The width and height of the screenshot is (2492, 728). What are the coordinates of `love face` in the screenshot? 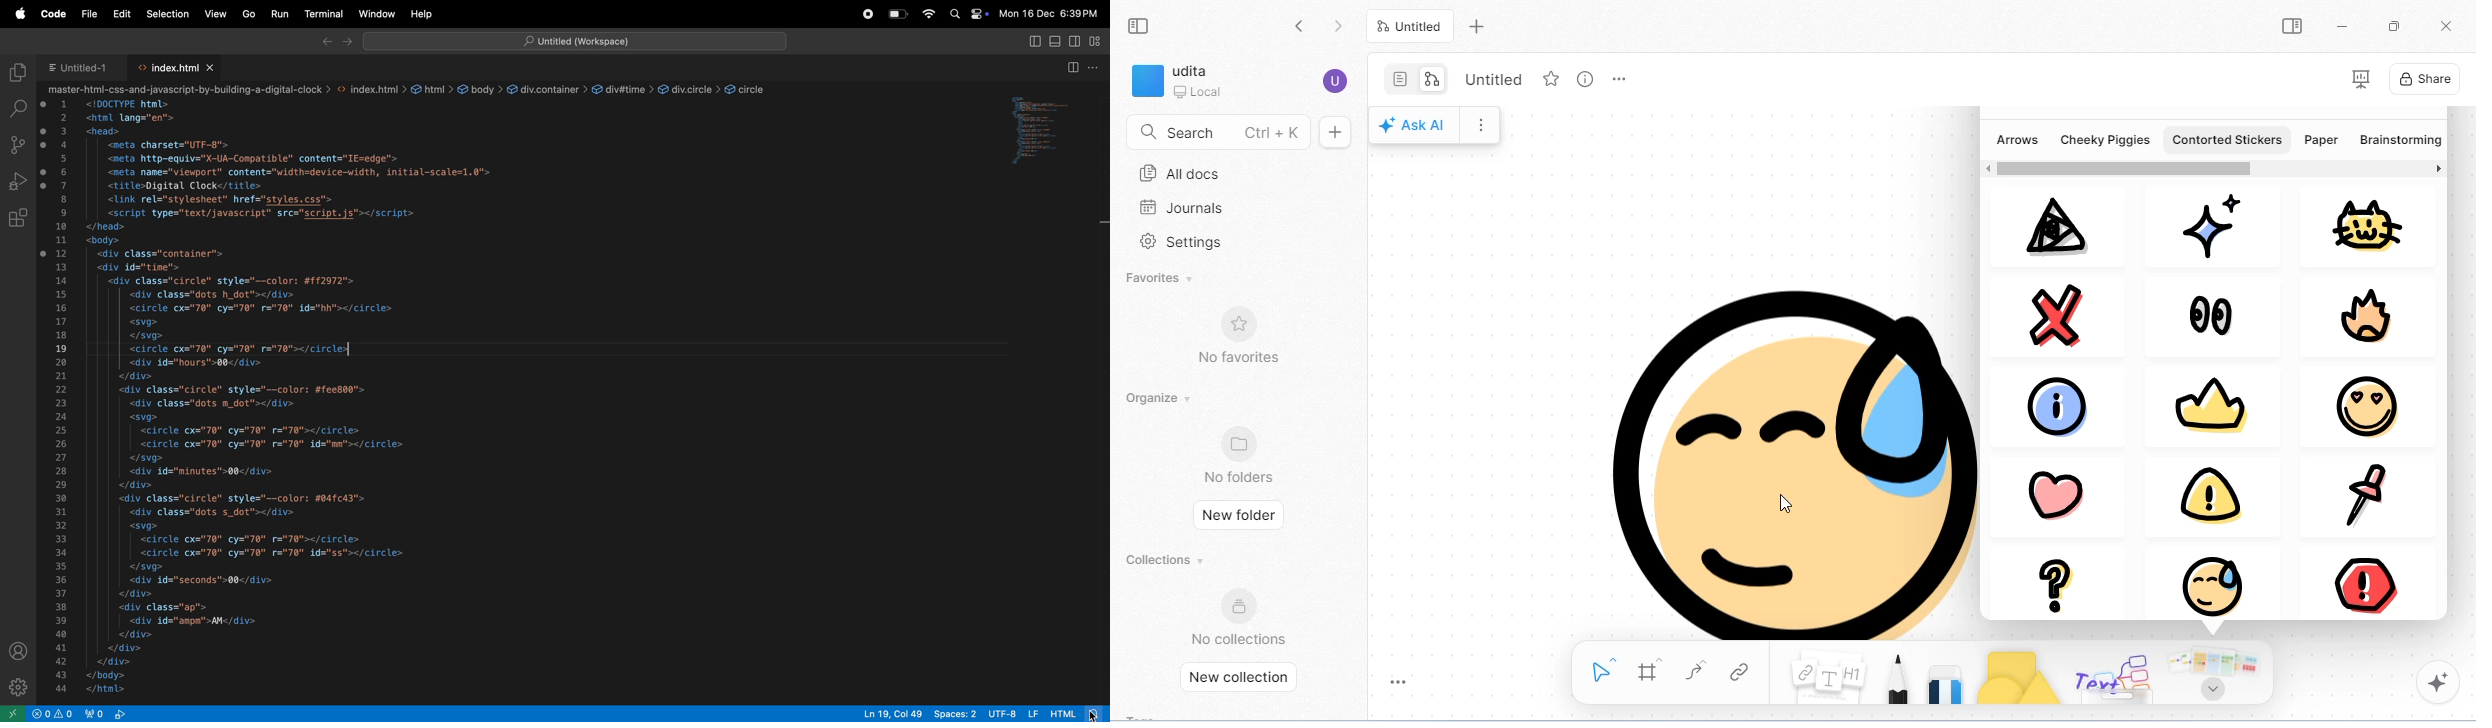 It's located at (2365, 406).